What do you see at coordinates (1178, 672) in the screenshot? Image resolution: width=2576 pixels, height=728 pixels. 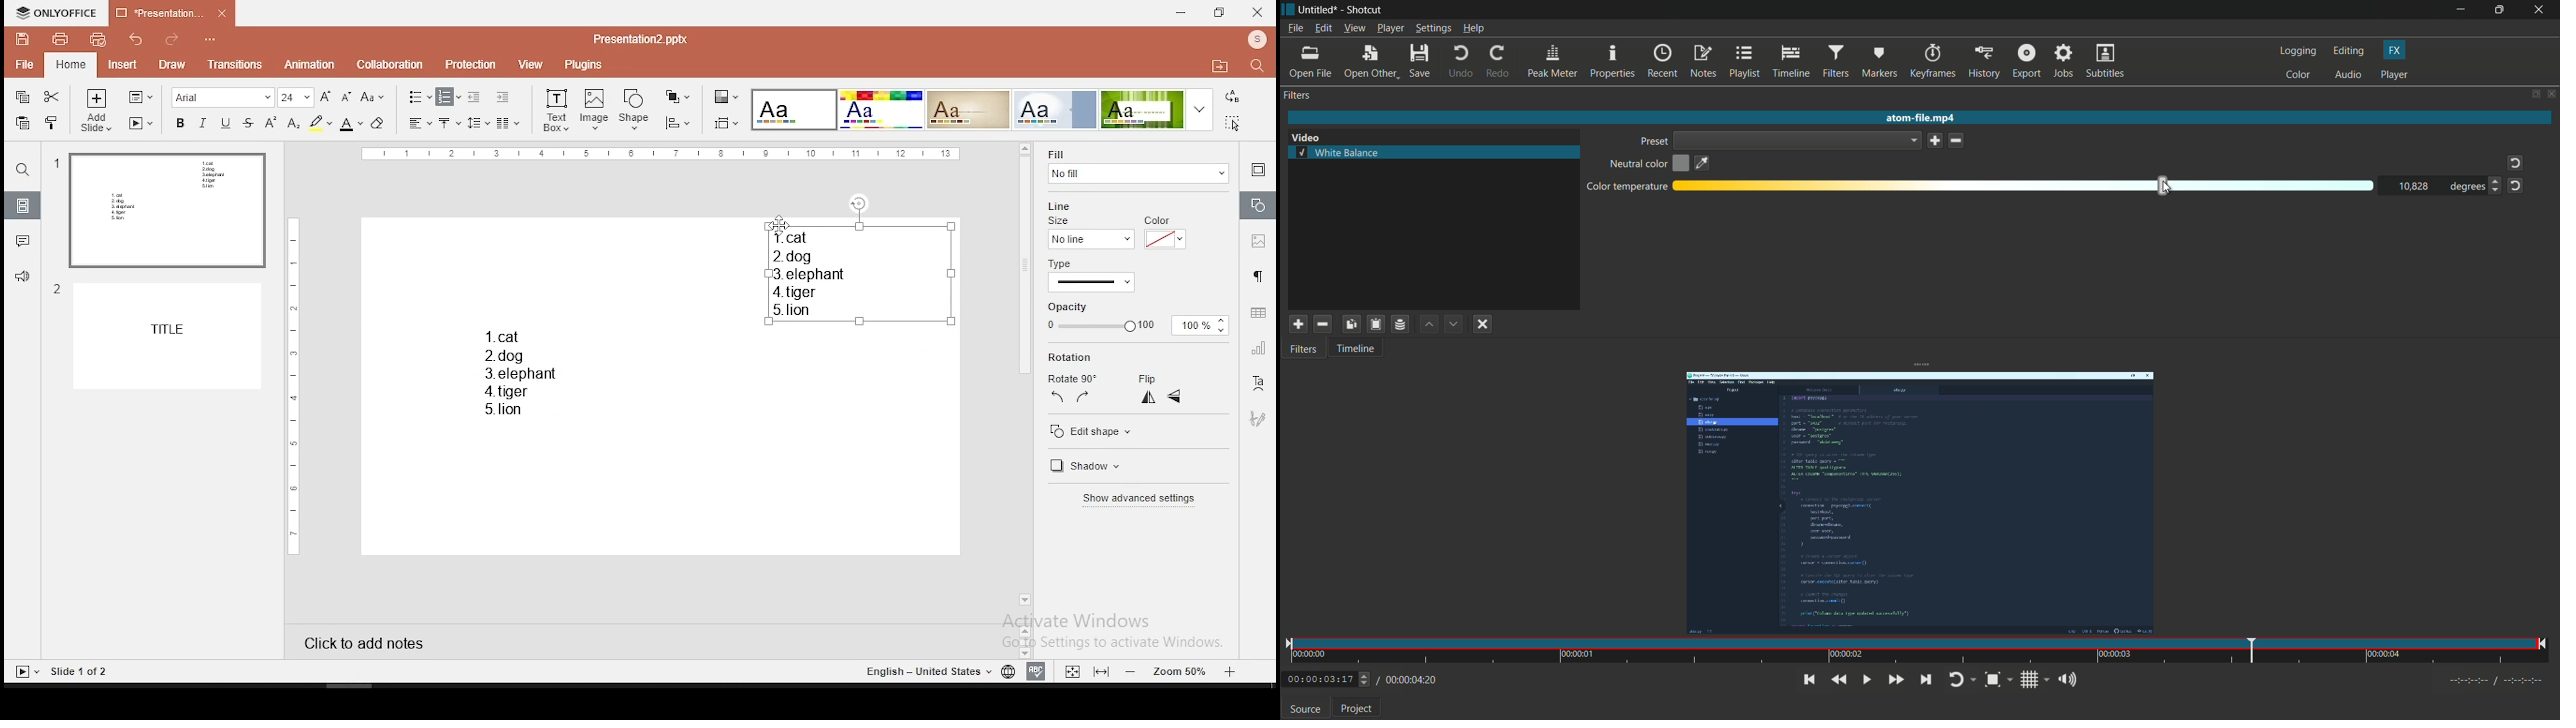 I see `zoom level` at bounding box center [1178, 672].